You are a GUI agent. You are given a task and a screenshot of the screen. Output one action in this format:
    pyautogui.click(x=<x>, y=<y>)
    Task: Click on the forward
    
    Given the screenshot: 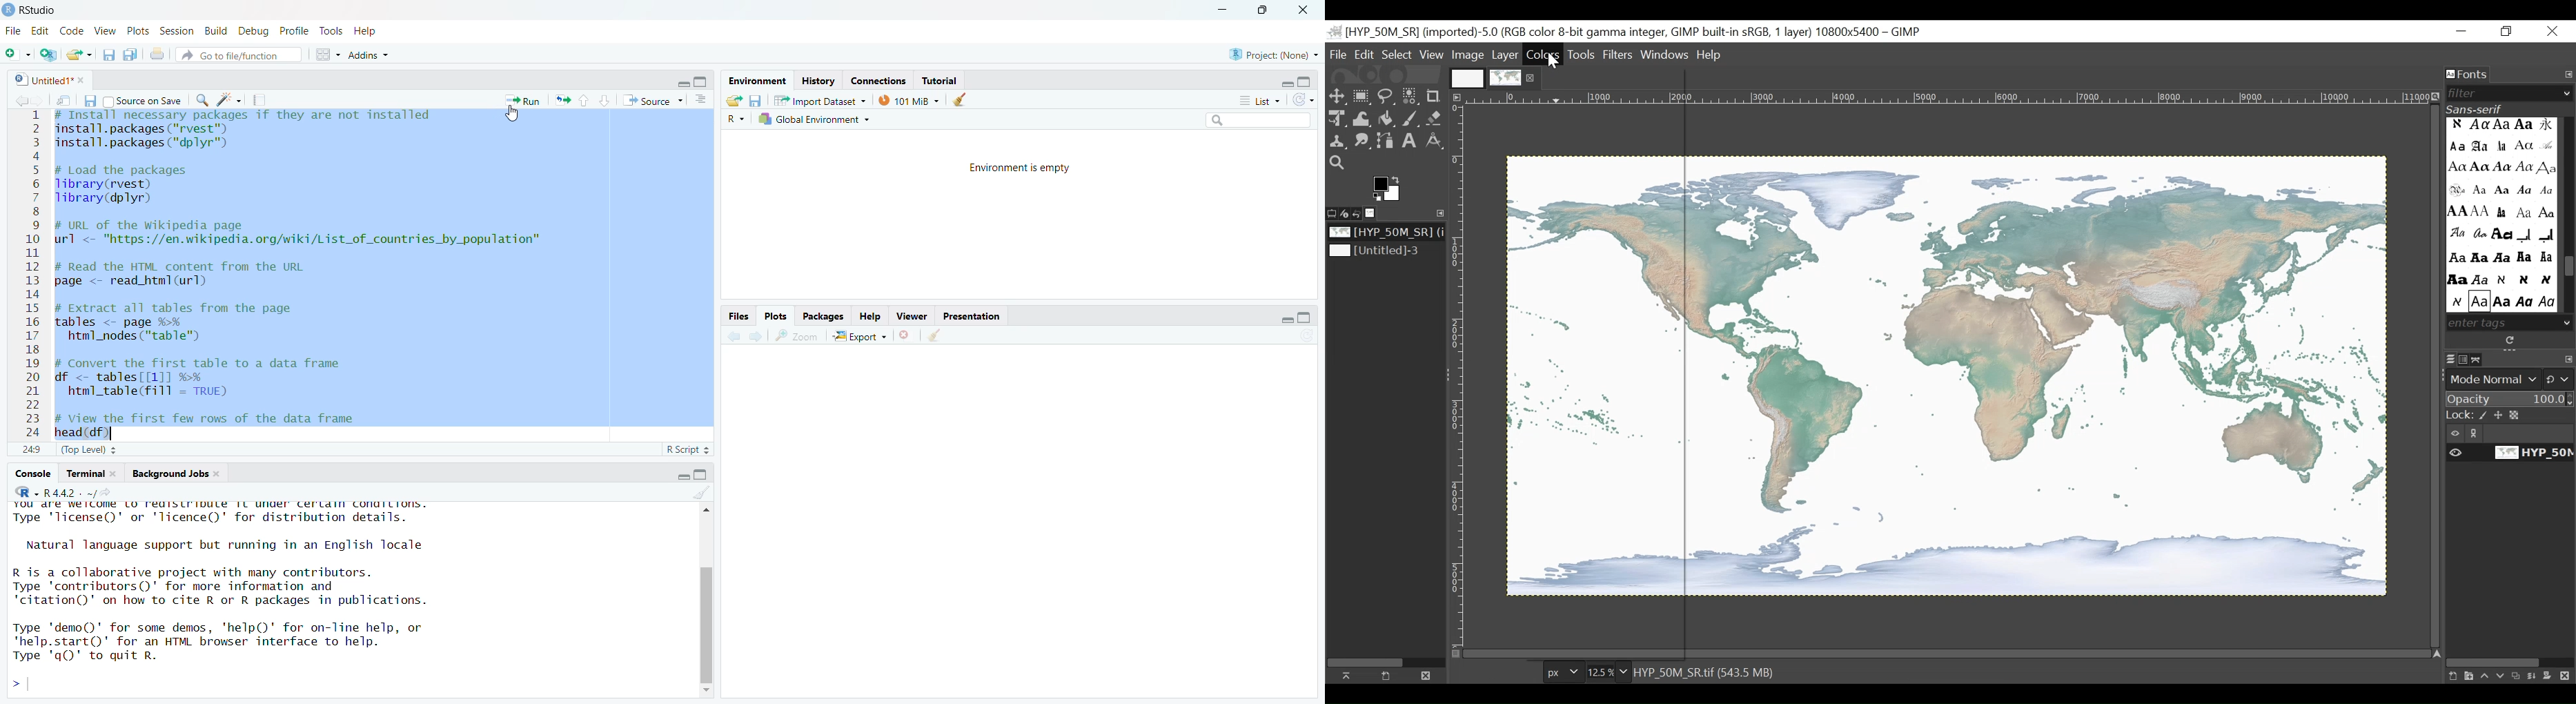 What is the action you would take?
    pyautogui.click(x=41, y=101)
    